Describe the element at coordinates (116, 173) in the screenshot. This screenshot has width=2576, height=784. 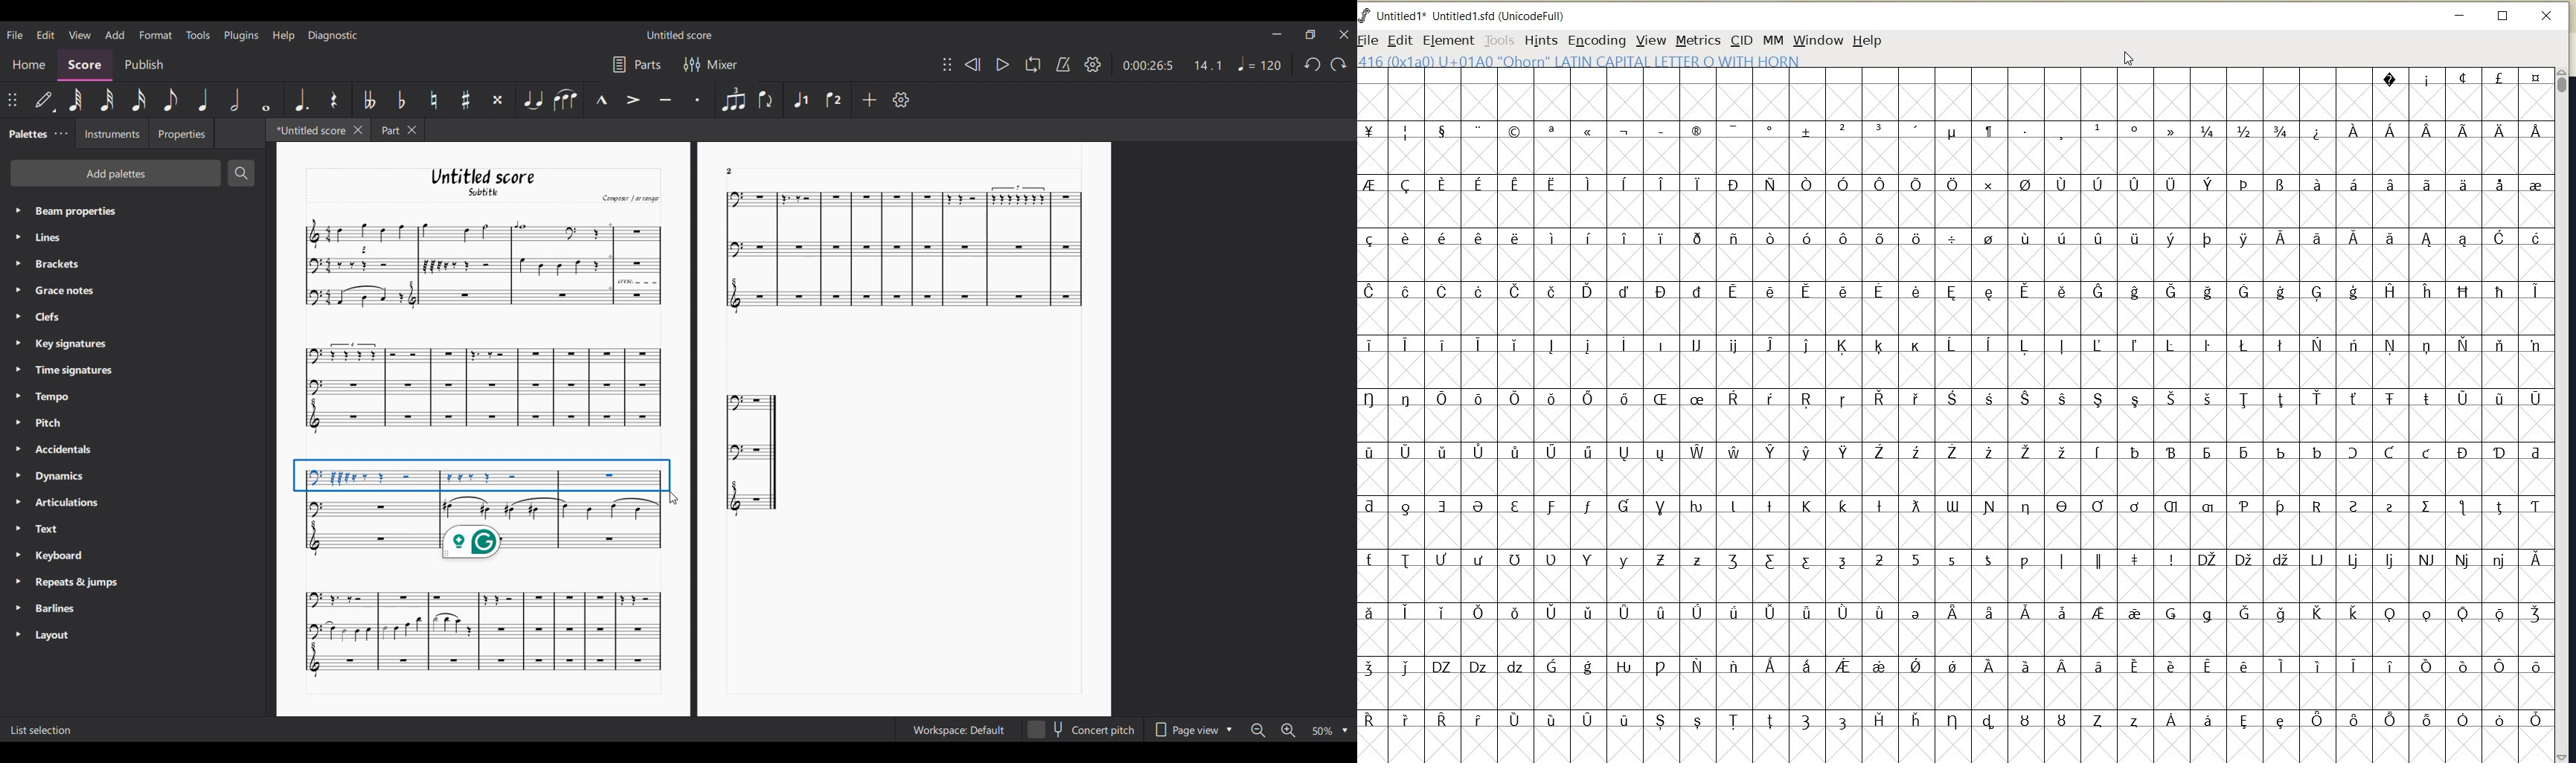
I see `Add palette` at that location.